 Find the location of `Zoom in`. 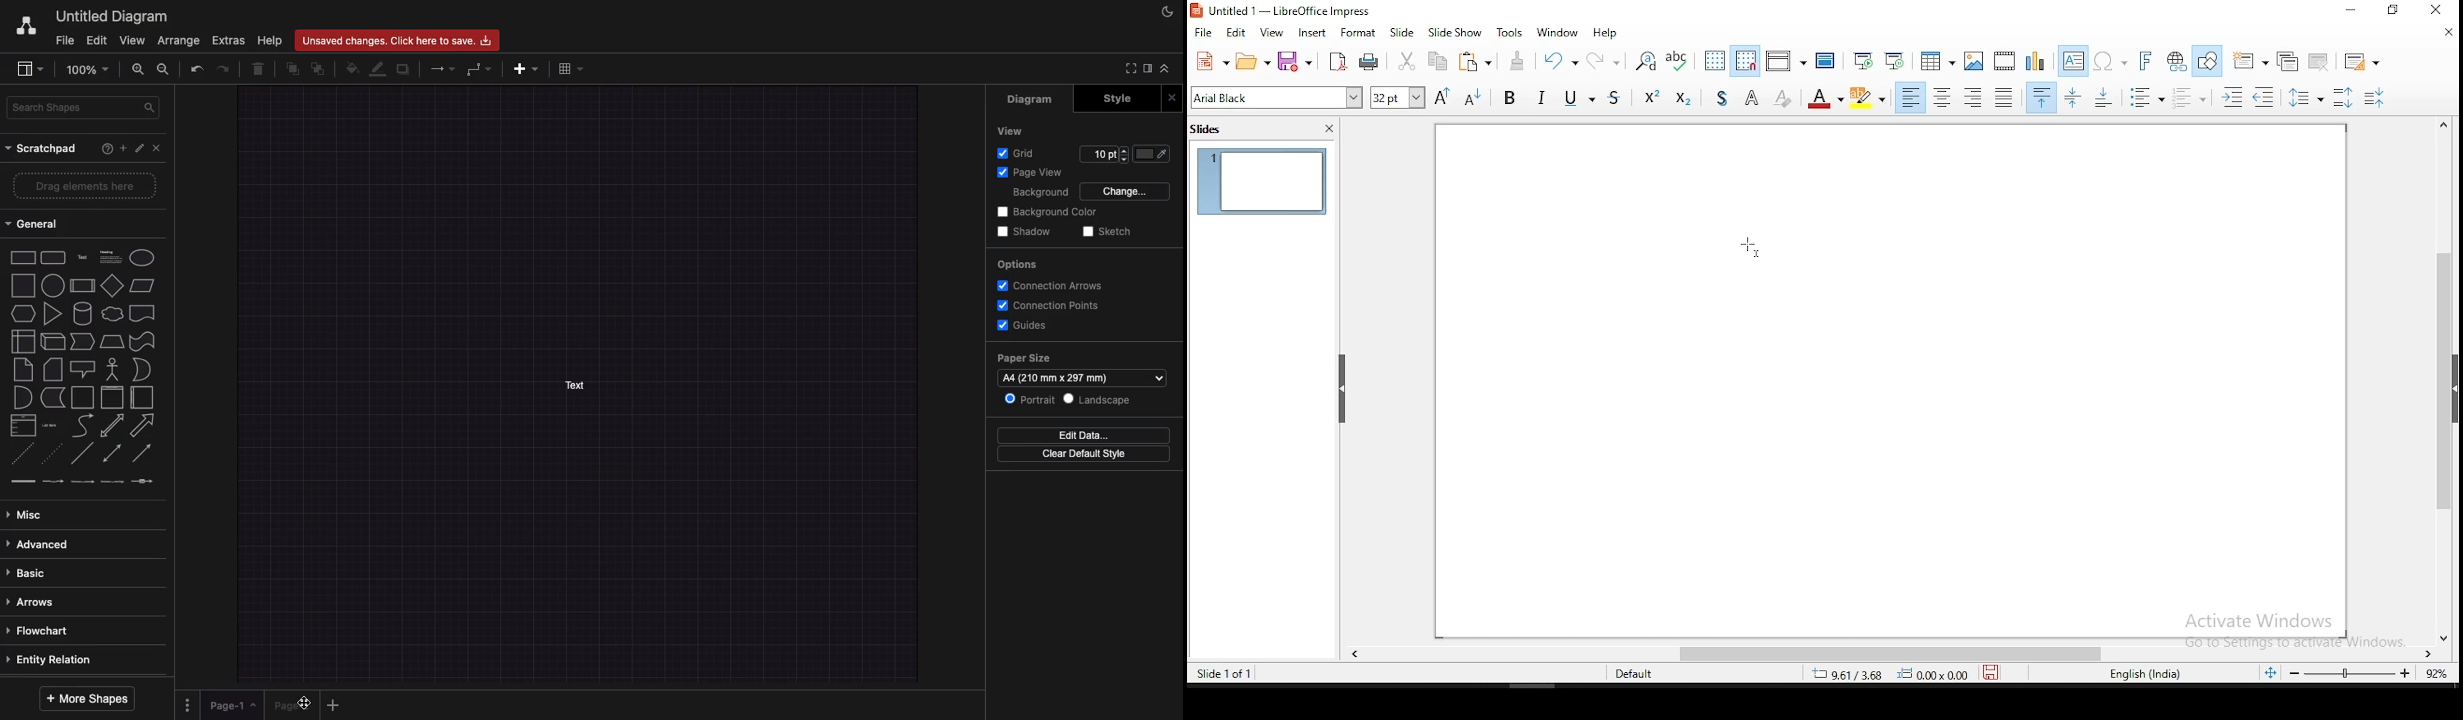

Zoom in is located at coordinates (141, 71).